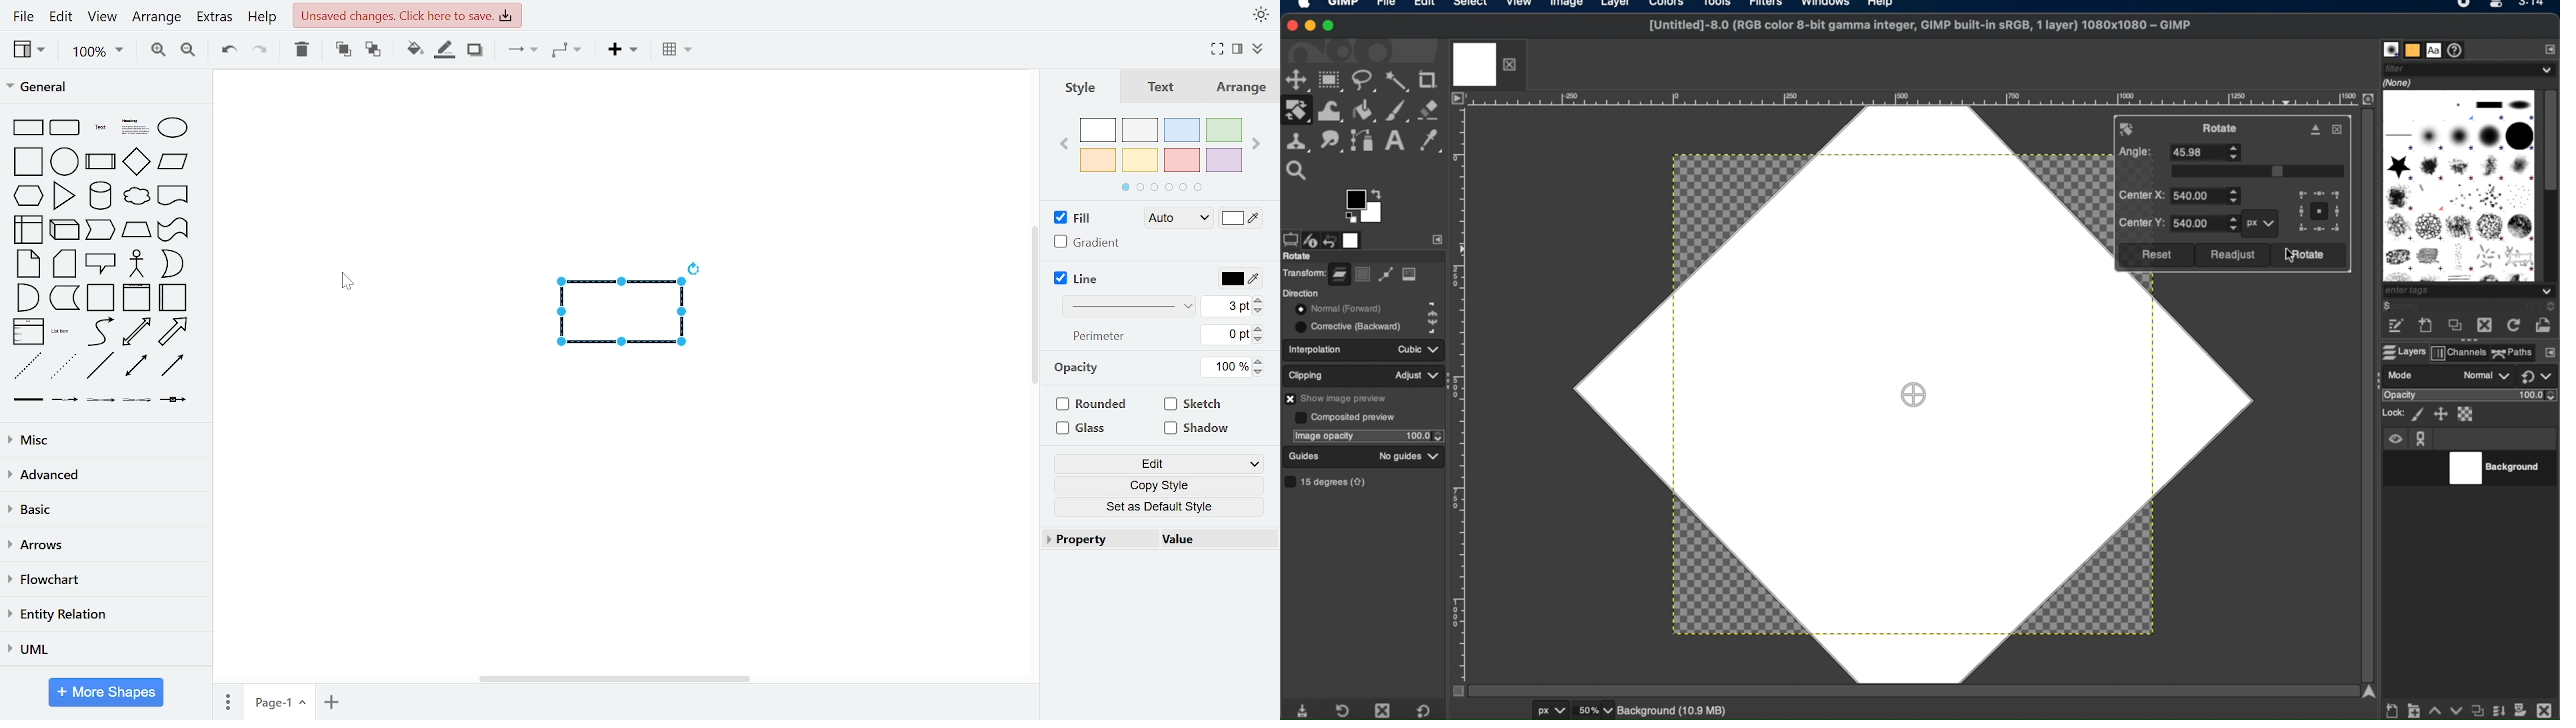 The height and width of the screenshot is (728, 2576). What do you see at coordinates (98, 195) in the screenshot?
I see `general shapes` at bounding box center [98, 195].